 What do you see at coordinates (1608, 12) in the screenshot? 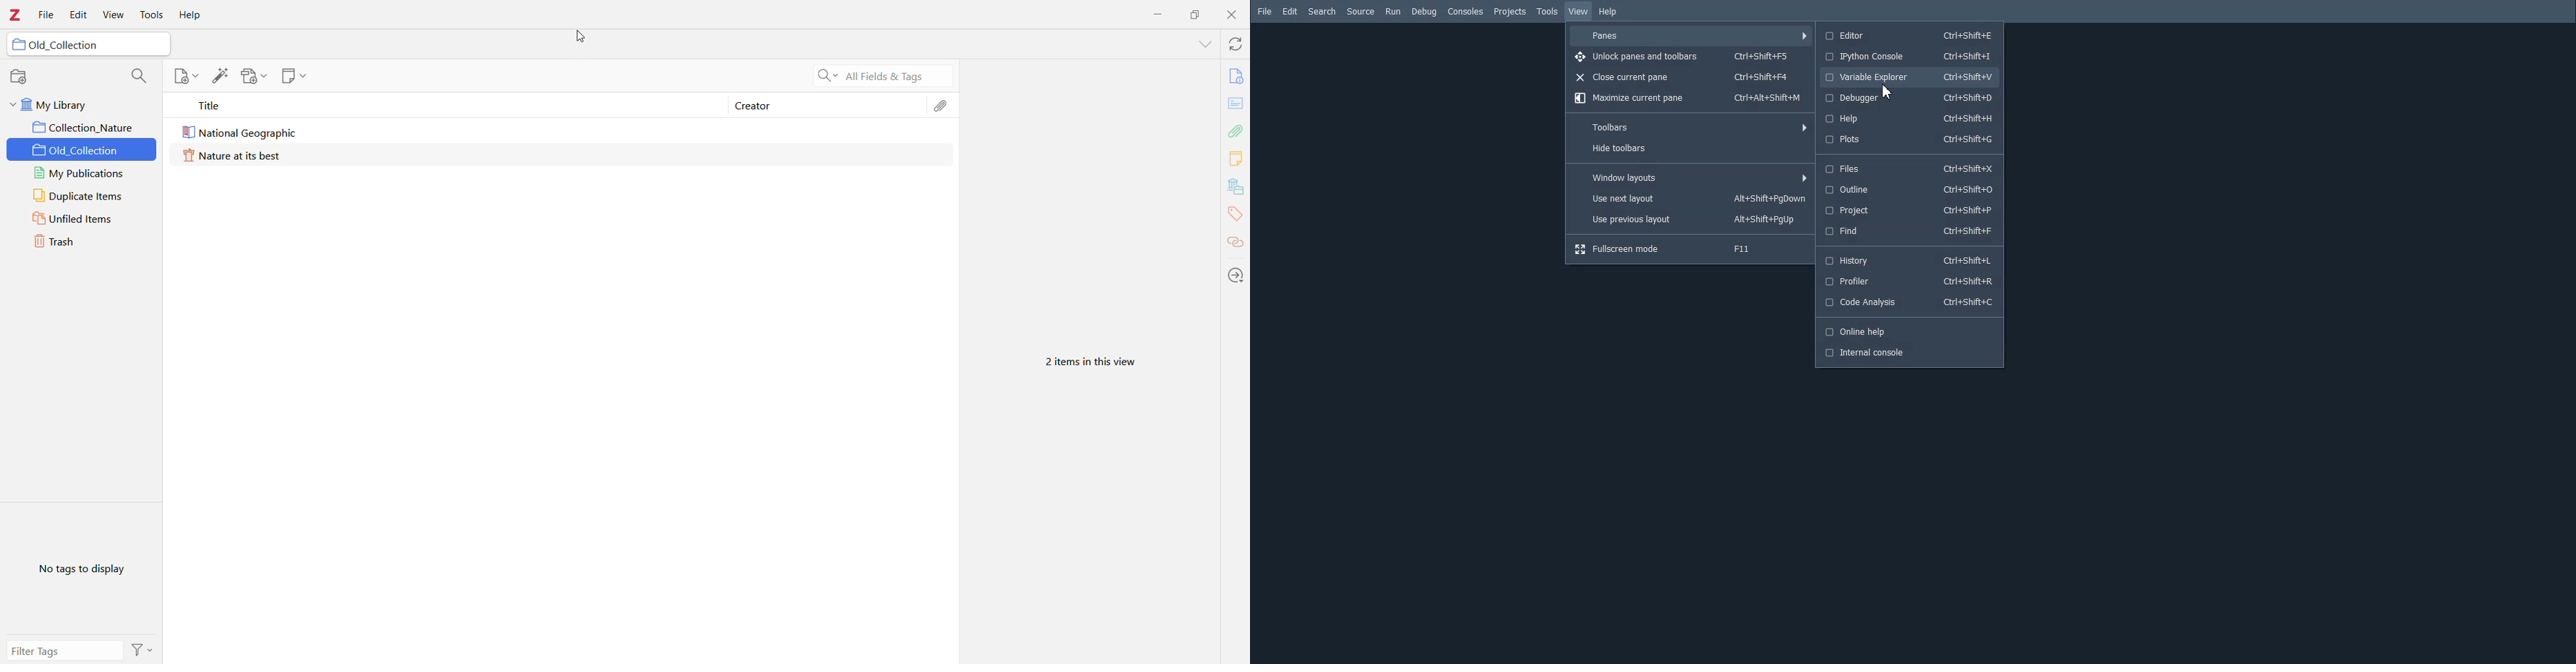
I see `Help` at bounding box center [1608, 12].